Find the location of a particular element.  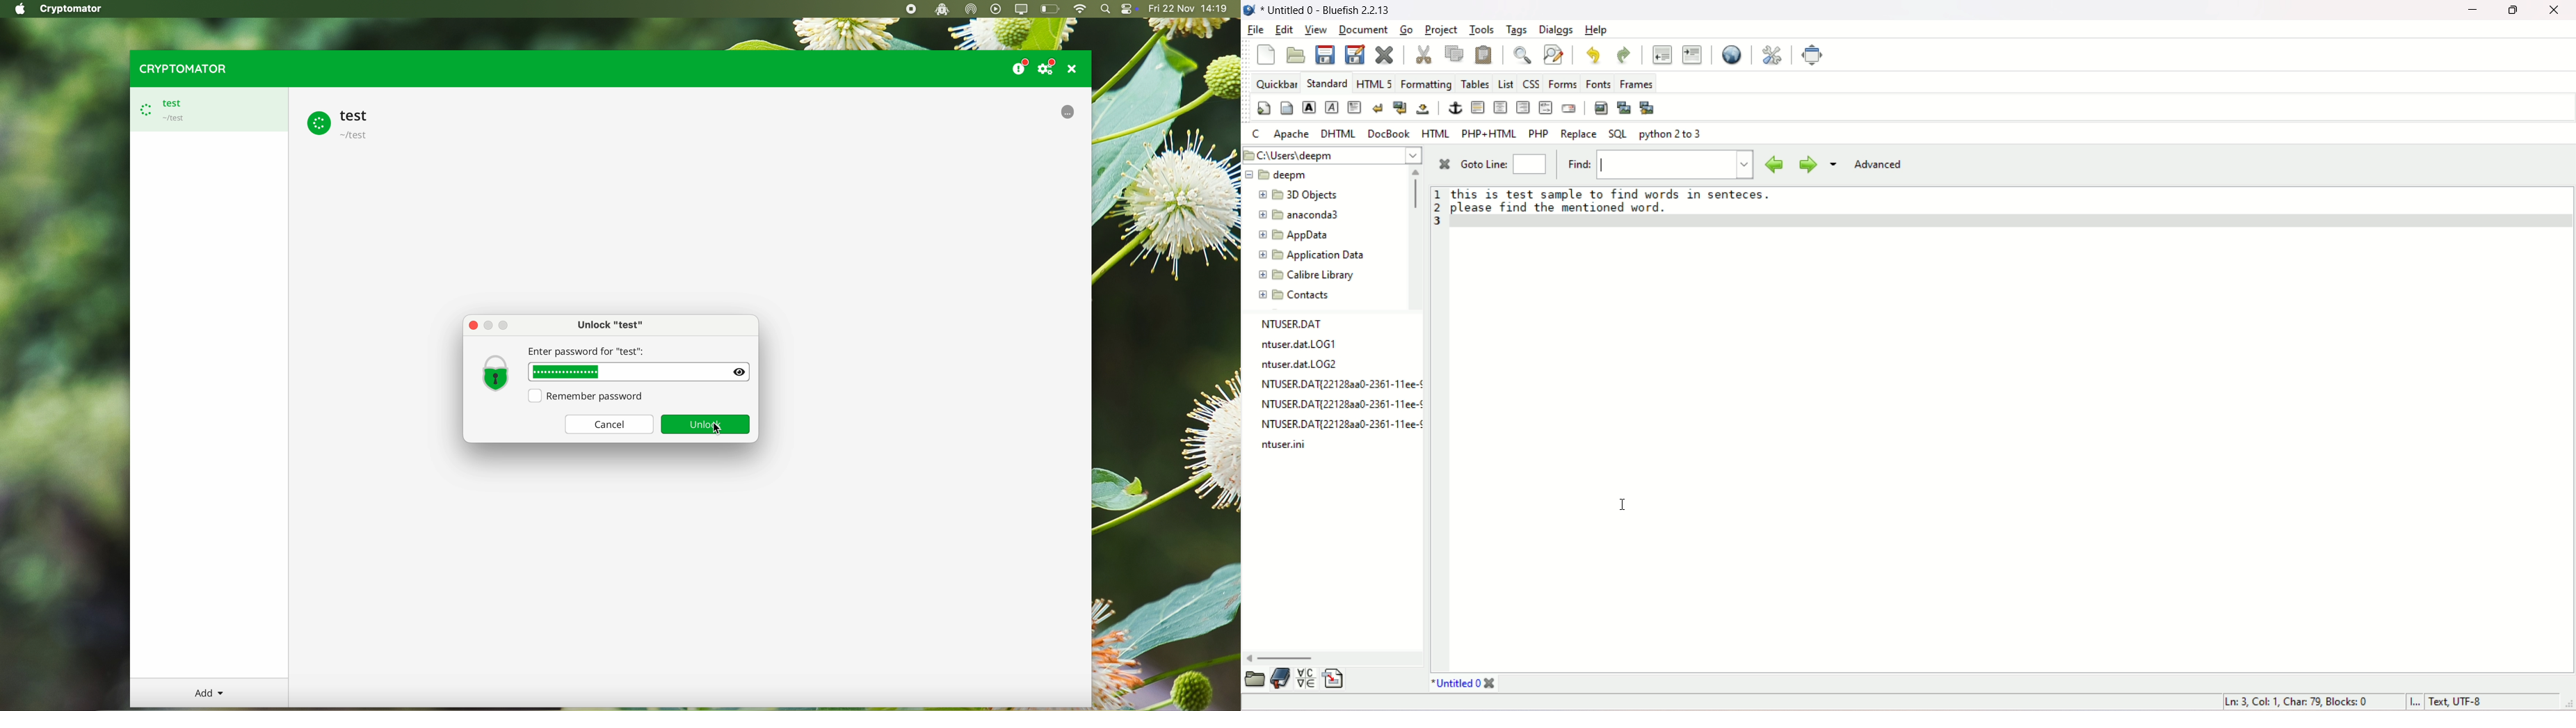

ntuser.dat.LOG1 is located at coordinates (1299, 346).